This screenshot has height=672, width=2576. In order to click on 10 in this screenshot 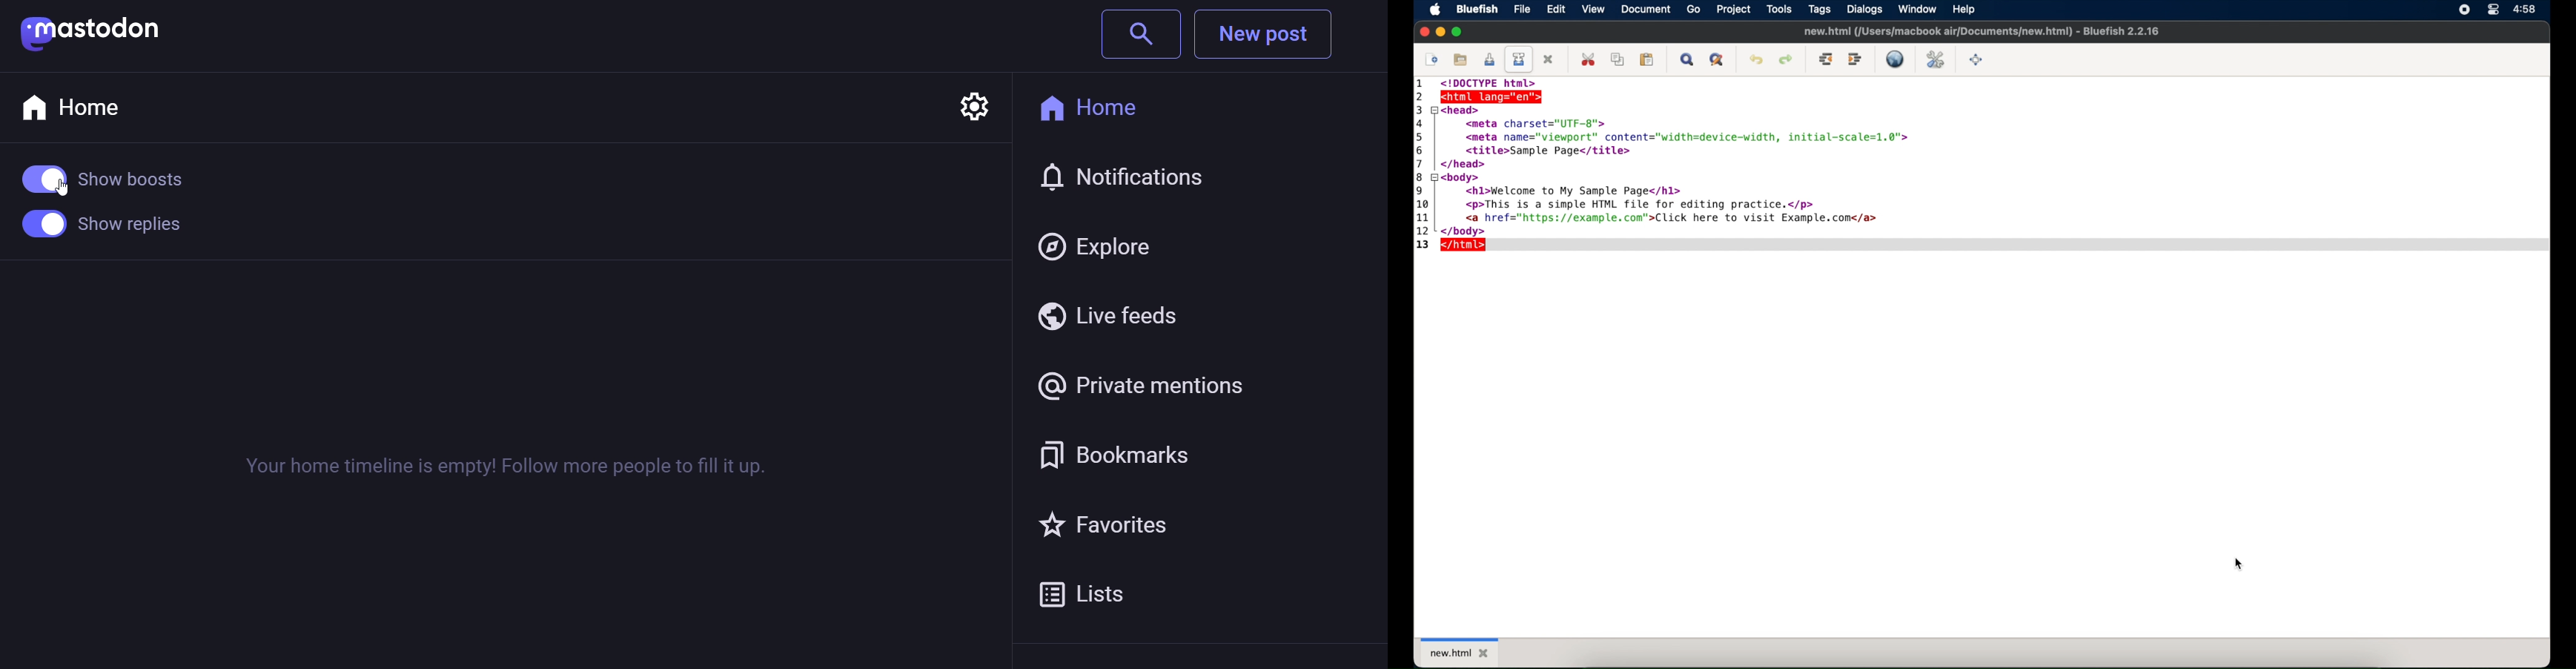, I will do `click(1423, 204)`.